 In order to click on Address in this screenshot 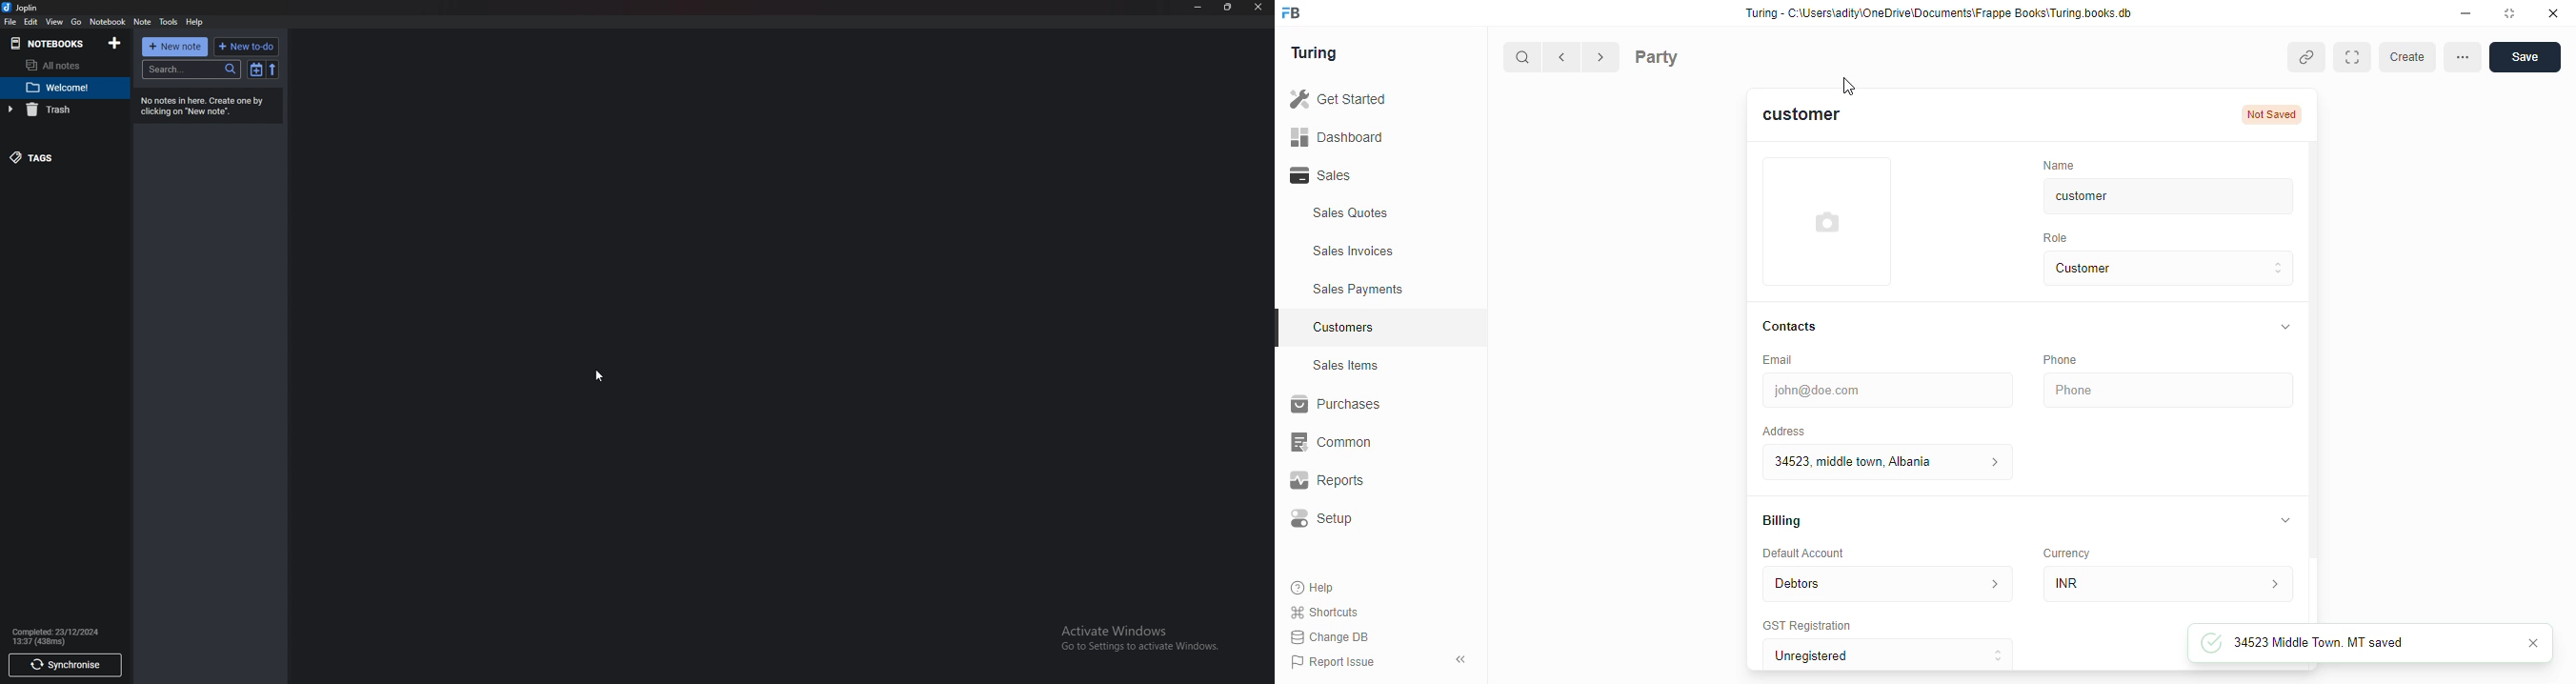, I will do `click(1783, 429)`.